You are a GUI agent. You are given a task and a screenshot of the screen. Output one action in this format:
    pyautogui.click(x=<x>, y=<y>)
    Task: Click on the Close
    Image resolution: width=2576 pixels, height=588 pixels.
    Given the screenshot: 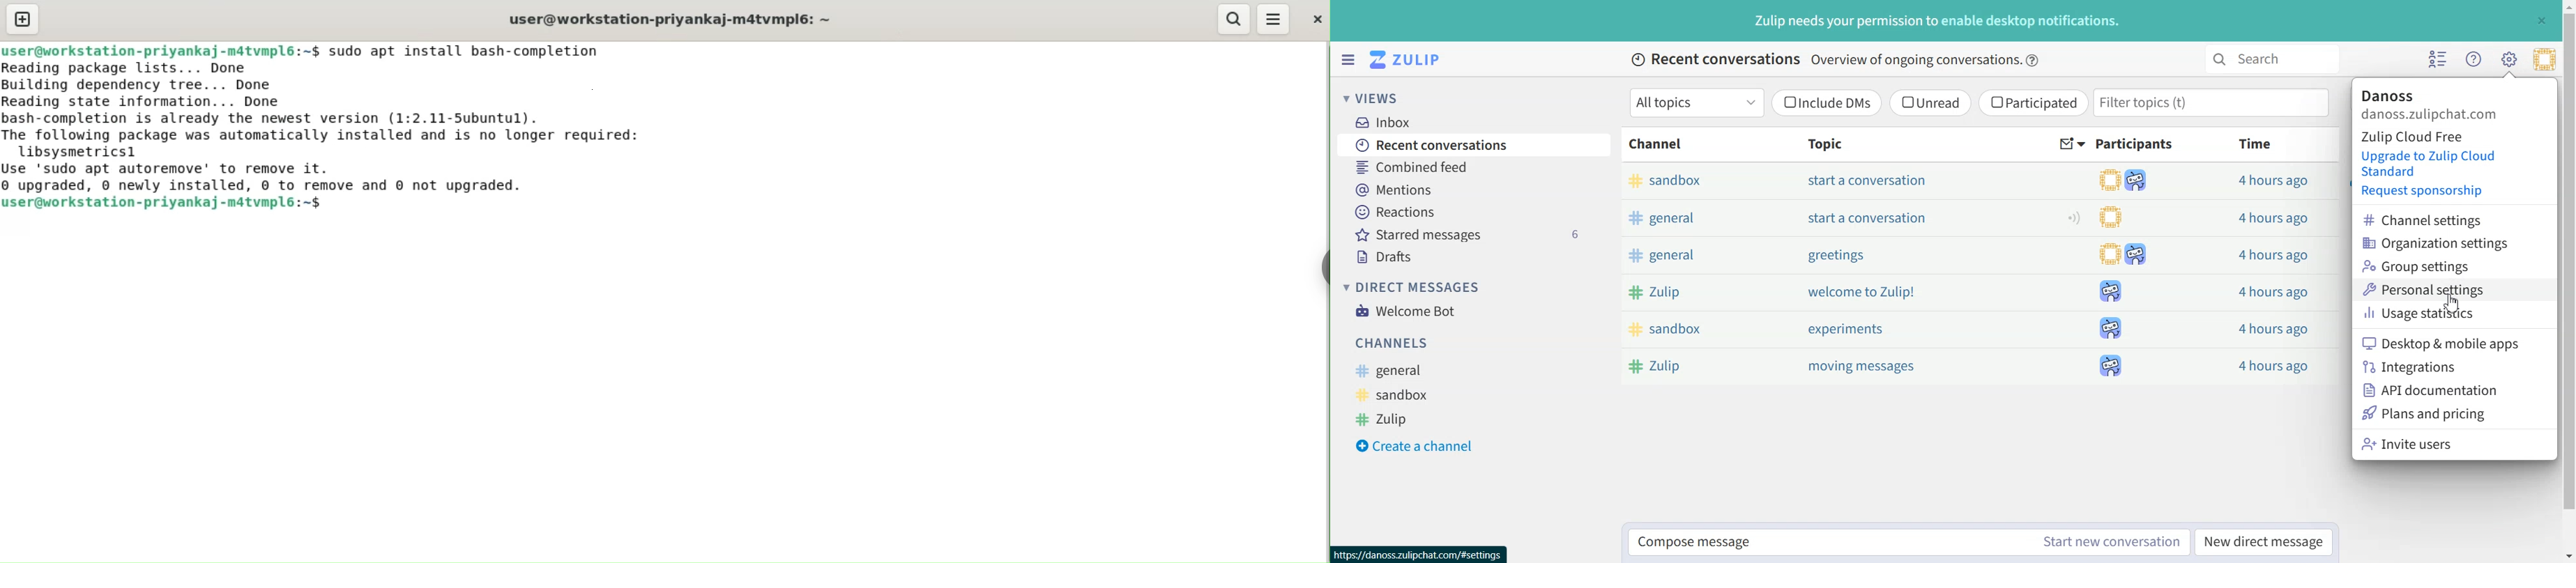 What is the action you would take?
    pyautogui.click(x=2541, y=20)
    